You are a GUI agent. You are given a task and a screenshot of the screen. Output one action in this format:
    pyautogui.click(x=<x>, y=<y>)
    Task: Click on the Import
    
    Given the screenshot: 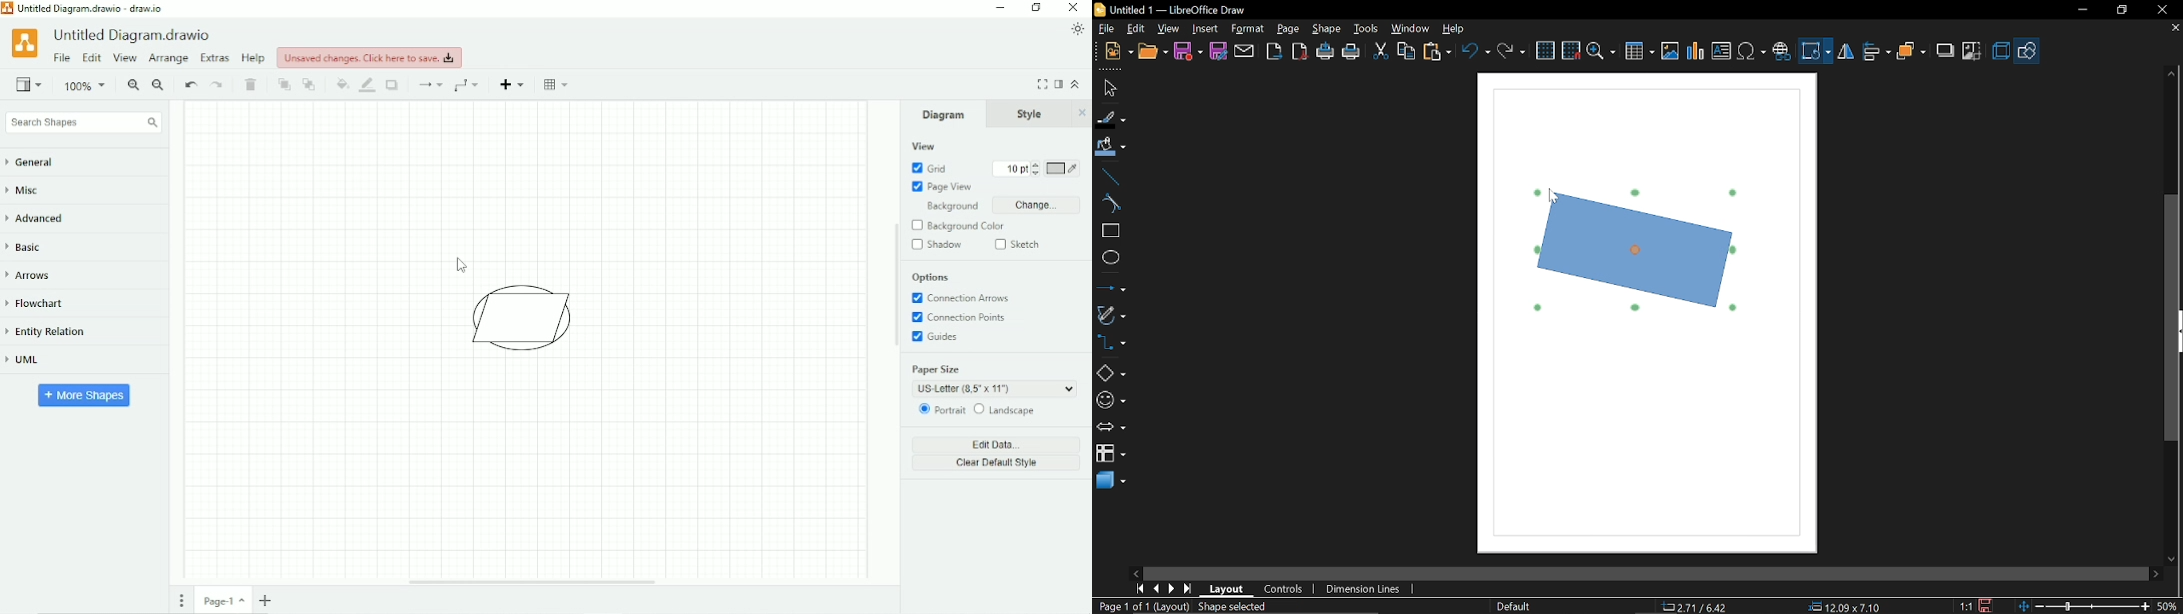 What is the action you would take?
    pyautogui.click(x=1275, y=52)
    